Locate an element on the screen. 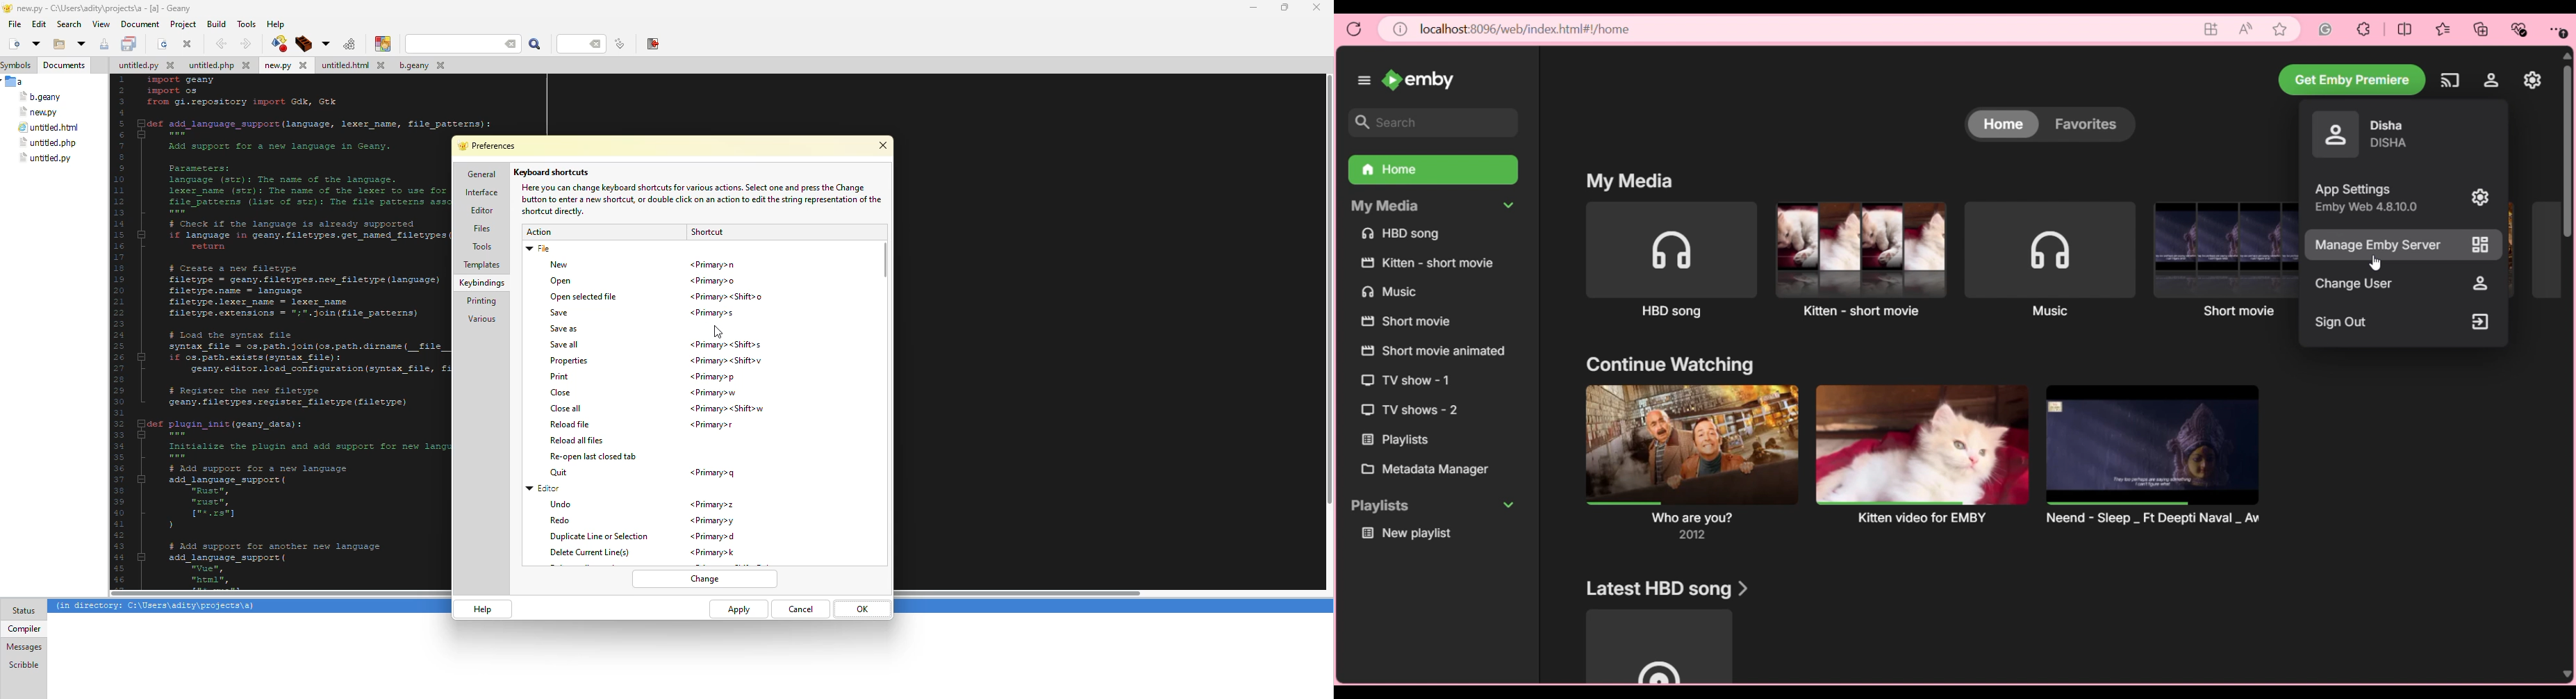 This screenshot has width=2576, height=700. close is located at coordinates (188, 44).